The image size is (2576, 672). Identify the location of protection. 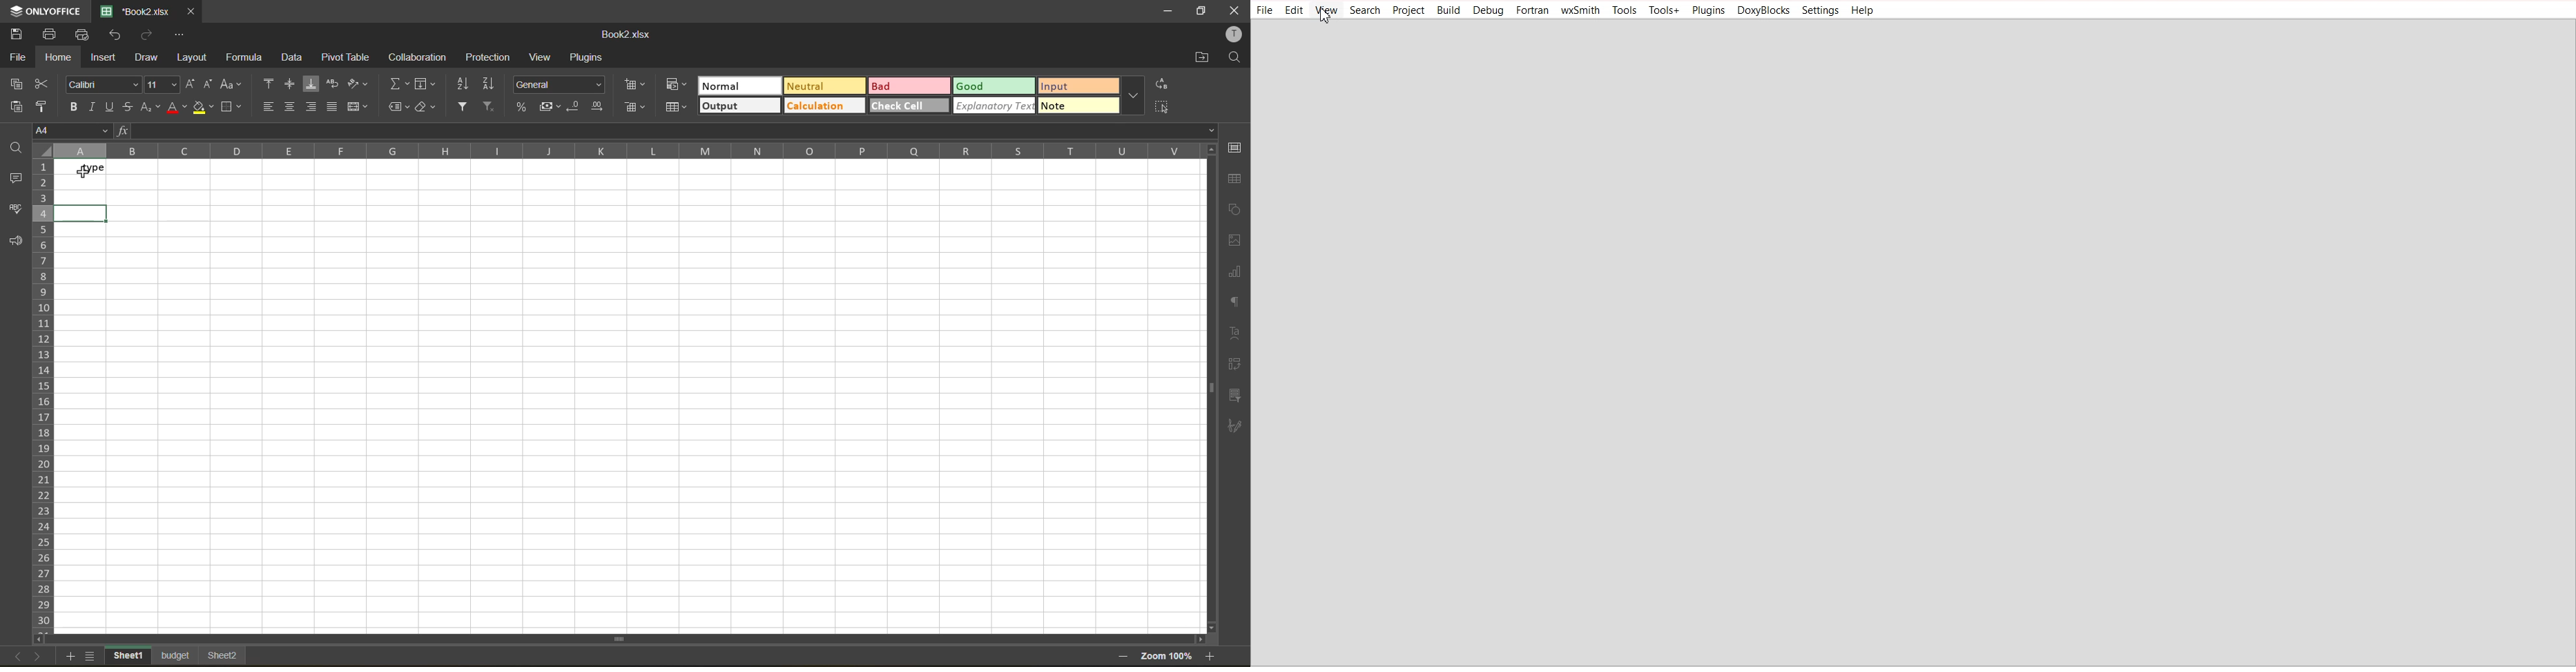
(491, 55).